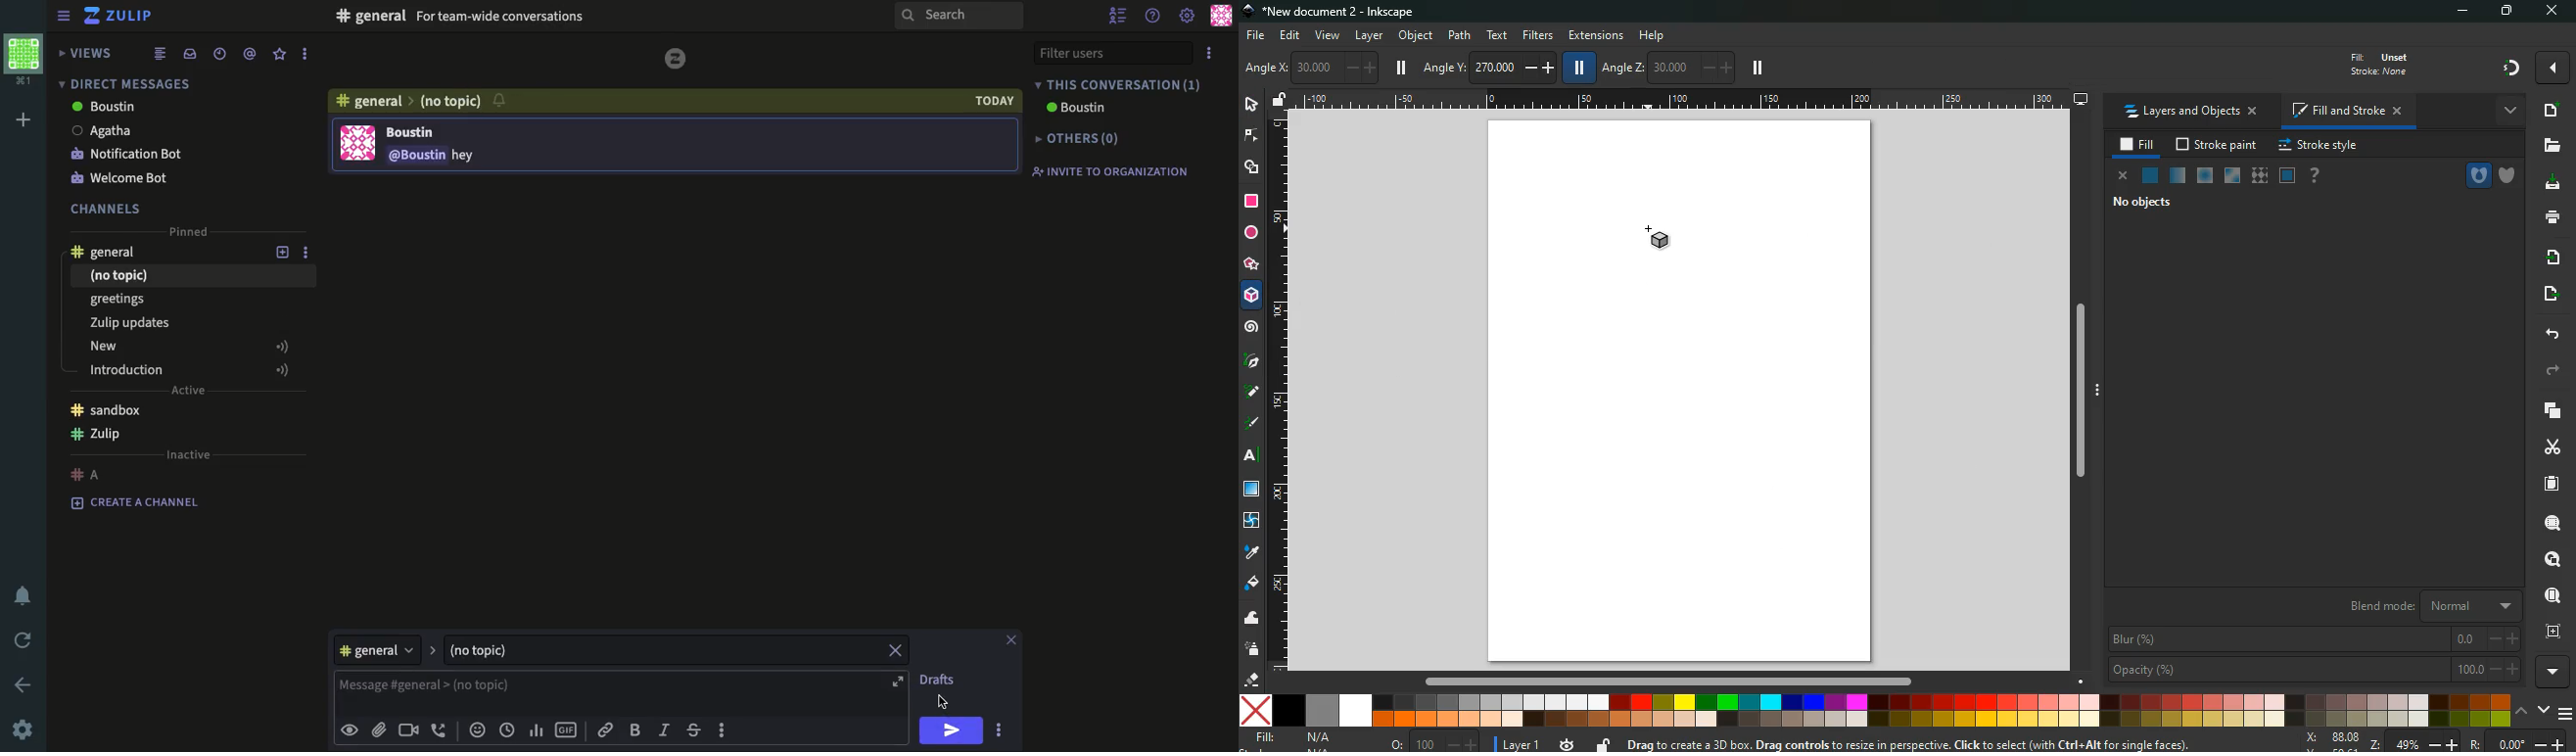 The width and height of the screenshot is (2576, 756). I want to click on fill and stroke, so click(2345, 113).